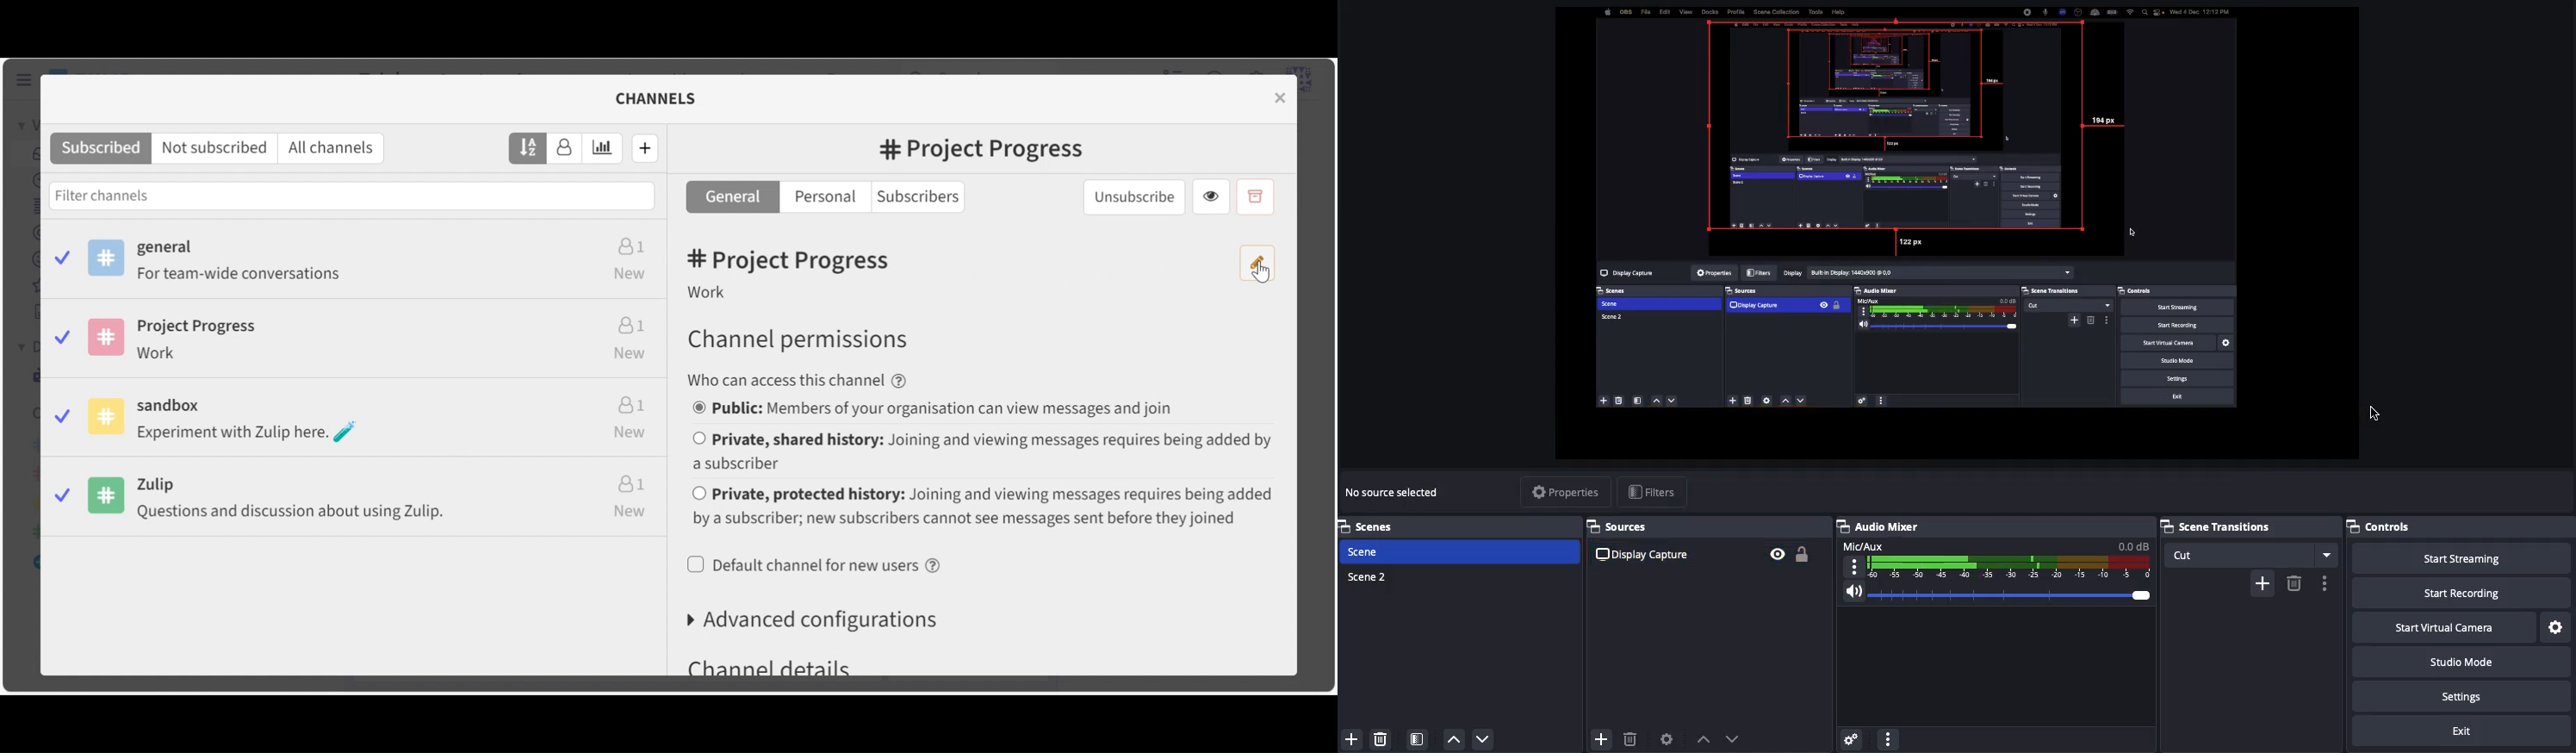 The height and width of the screenshot is (756, 2576). Describe the element at coordinates (1734, 737) in the screenshot. I see `Down` at that location.